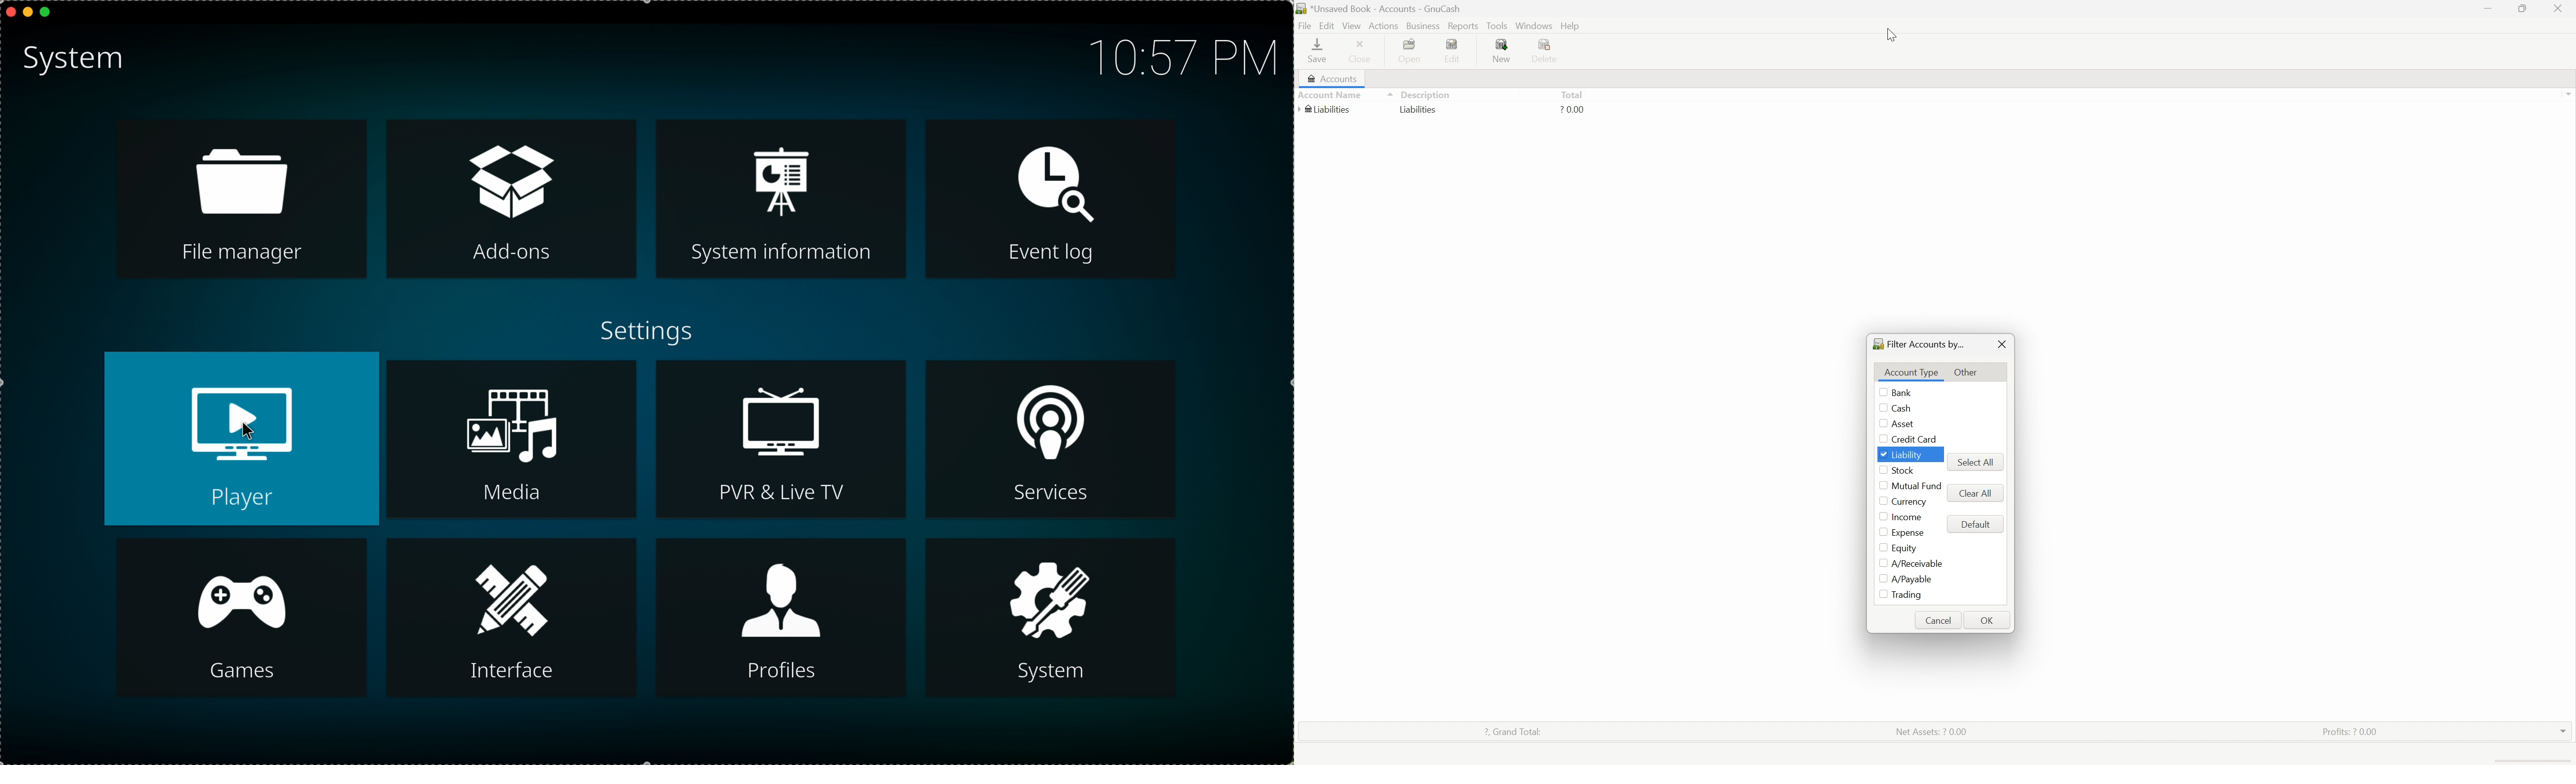 Image resolution: width=2576 pixels, height=784 pixels. I want to click on add-ons, so click(512, 200).